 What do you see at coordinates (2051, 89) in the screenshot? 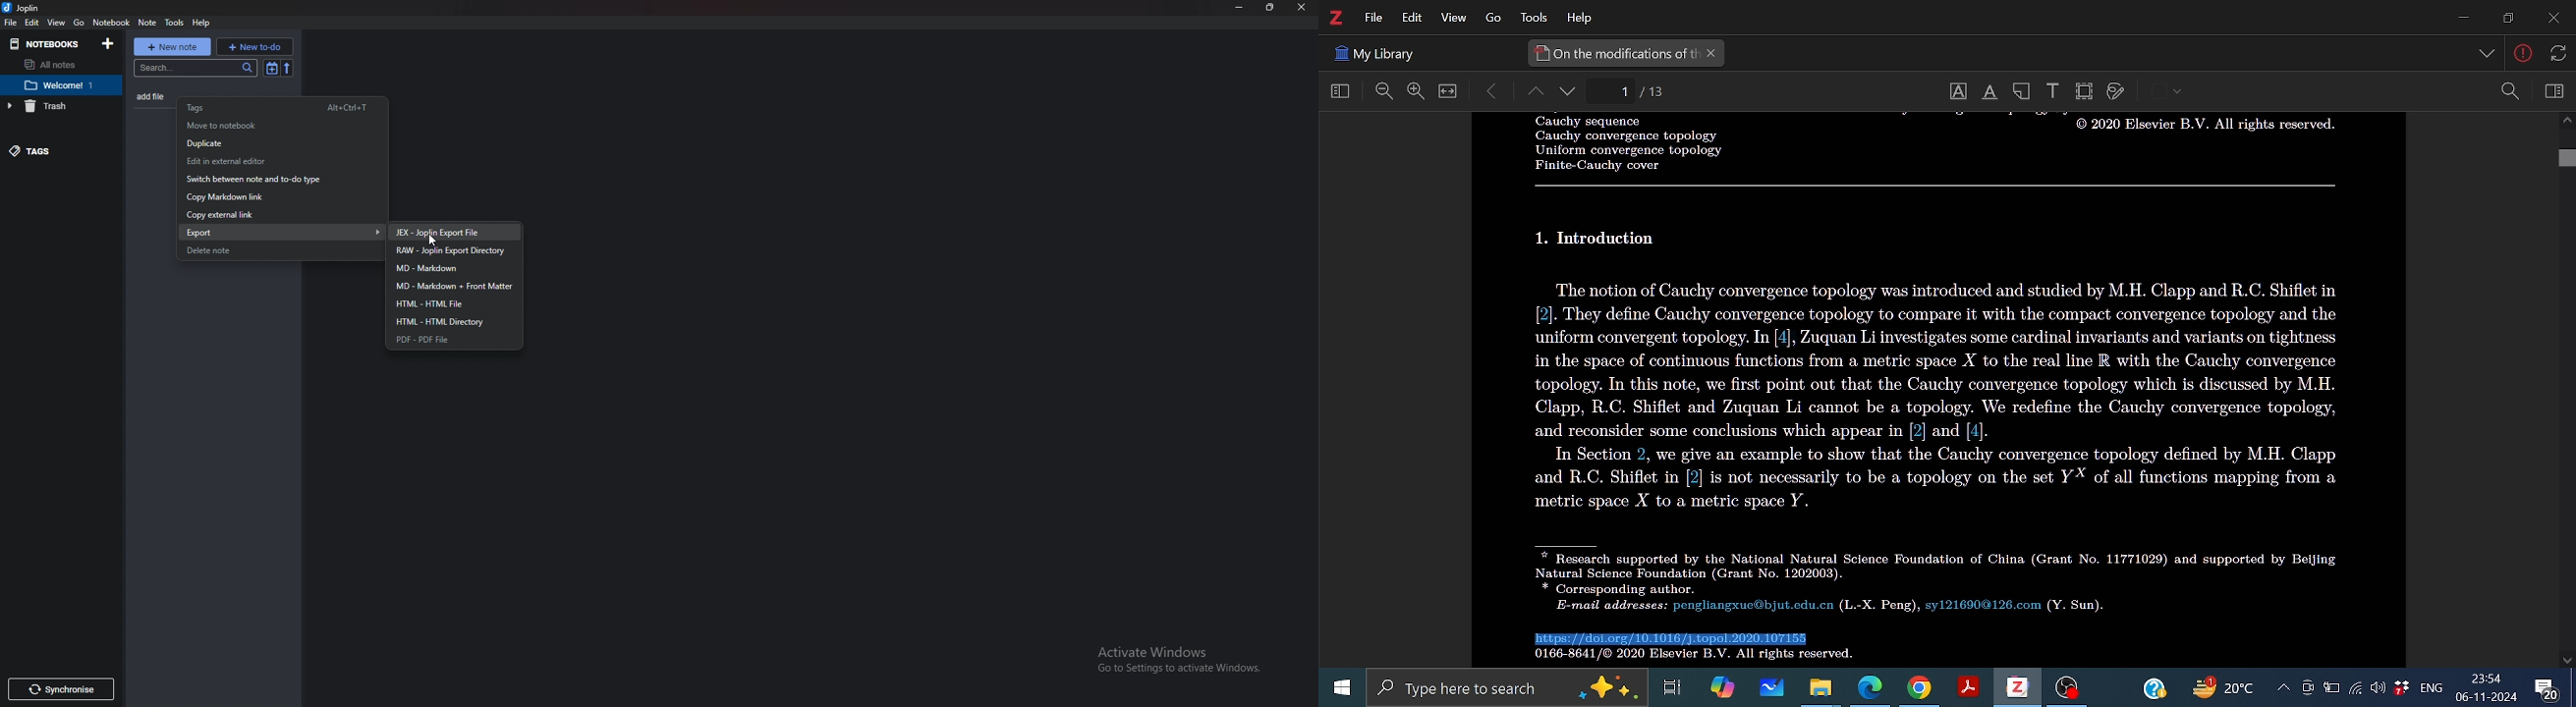
I see `Add text` at bounding box center [2051, 89].